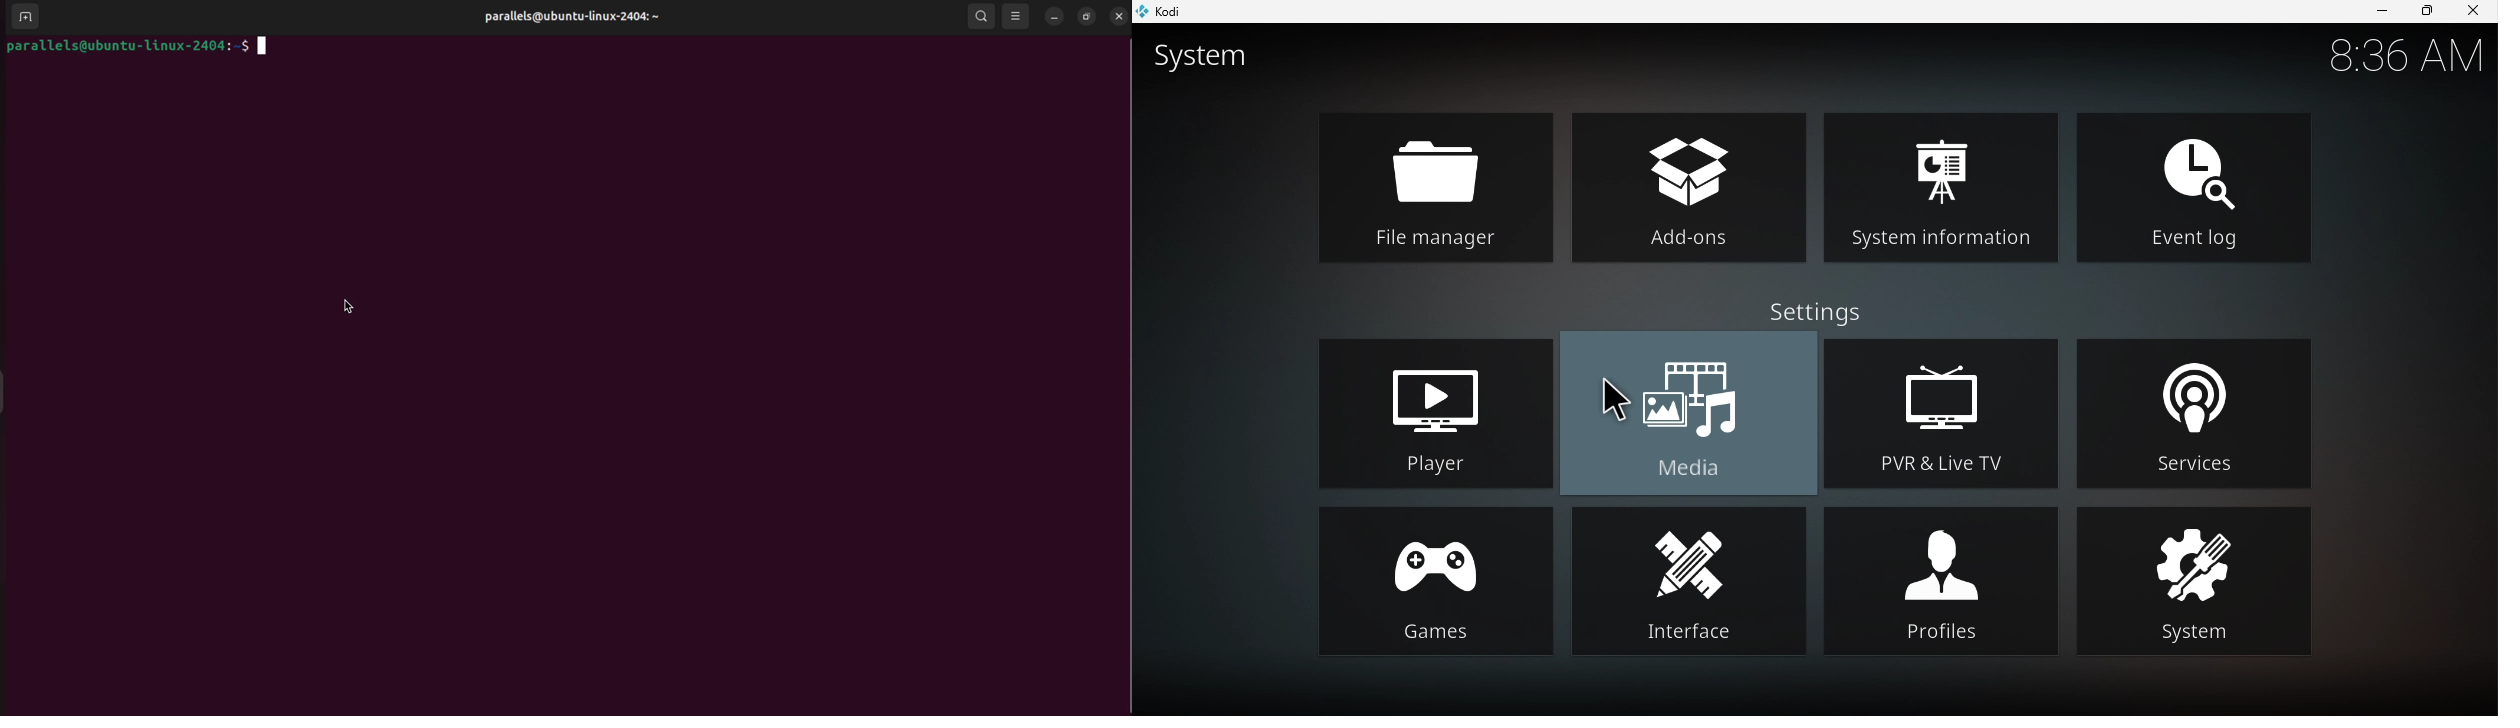  What do you see at coordinates (1207, 57) in the screenshot?
I see `System` at bounding box center [1207, 57].